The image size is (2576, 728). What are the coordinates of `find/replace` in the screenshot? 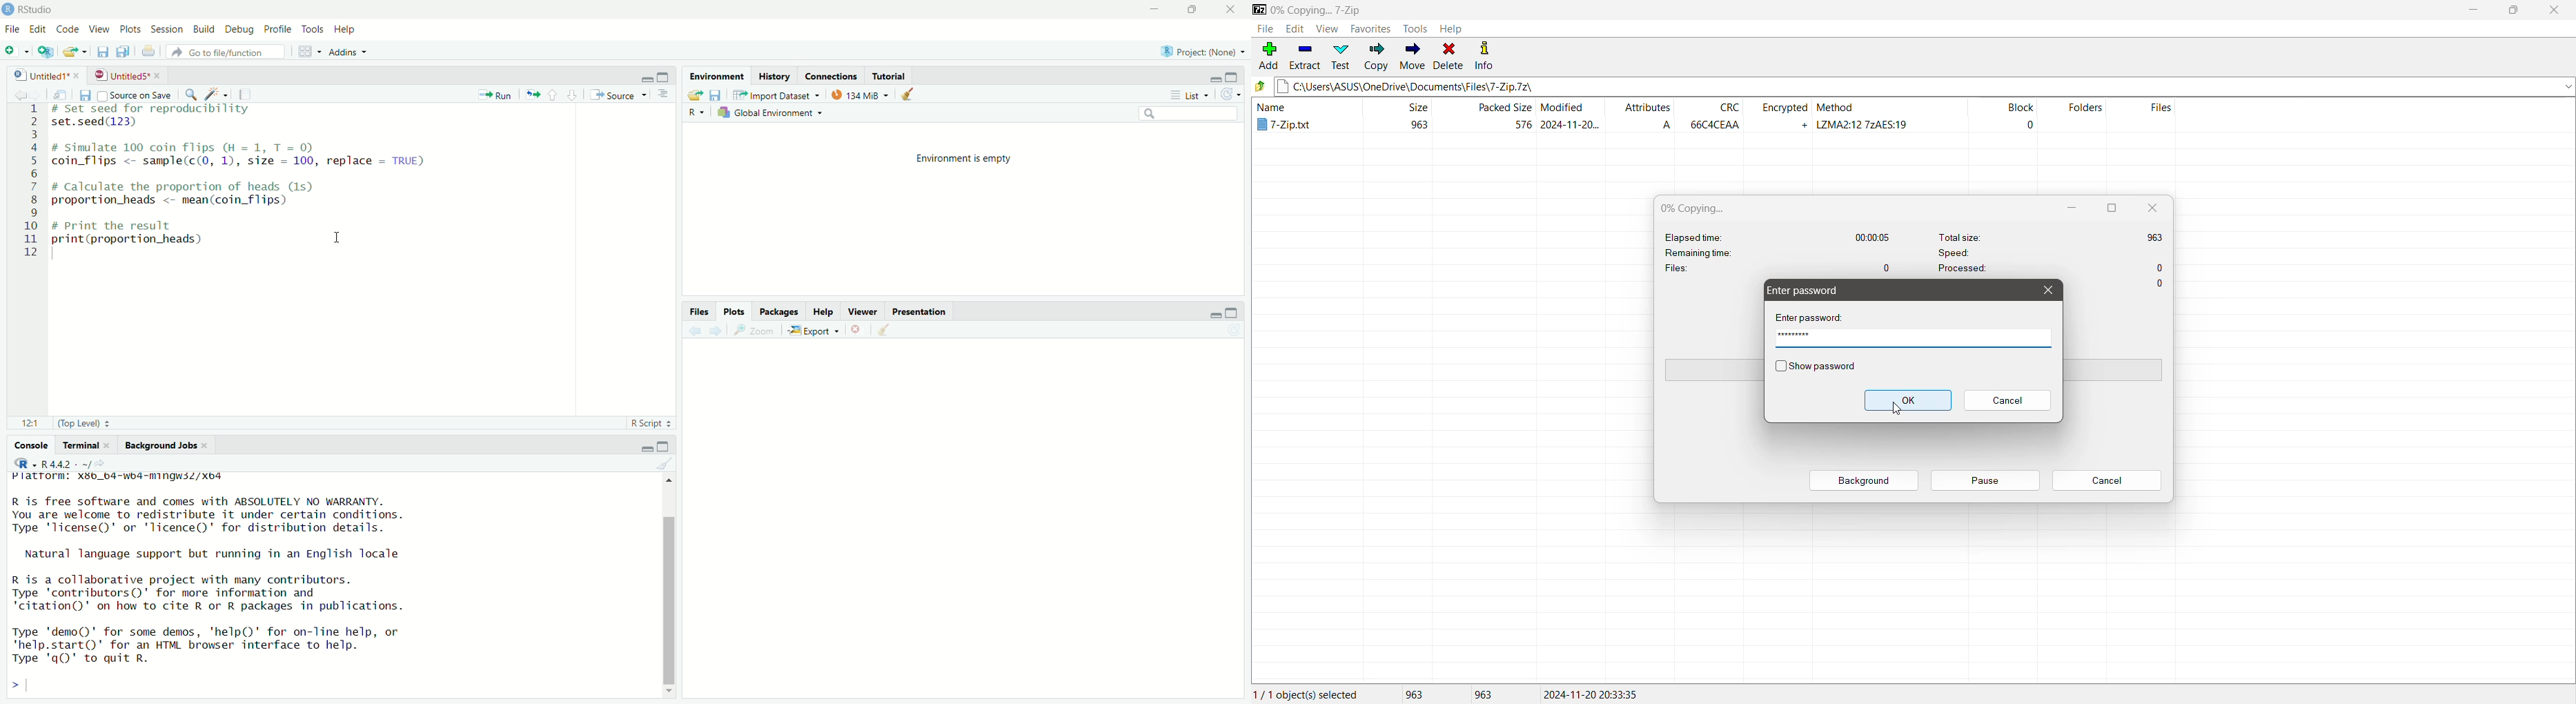 It's located at (191, 94).